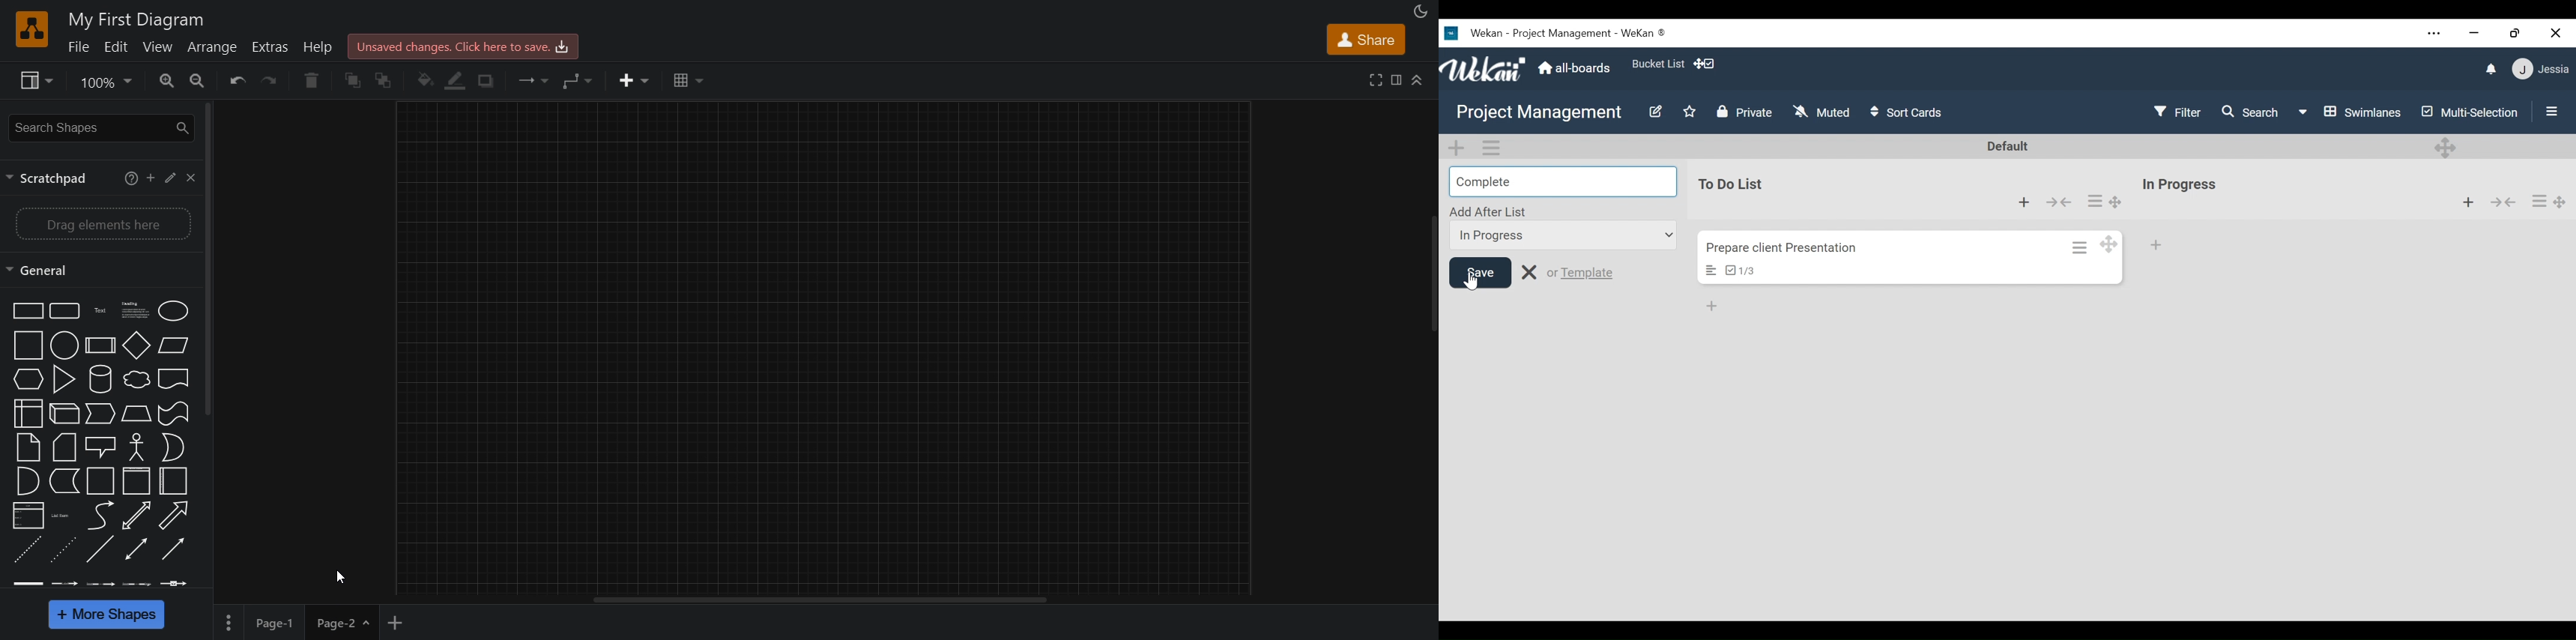 This screenshot has width=2576, height=644. What do you see at coordinates (323, 49) in the screenshot?
I see `help` at bounding box center [323, 49].